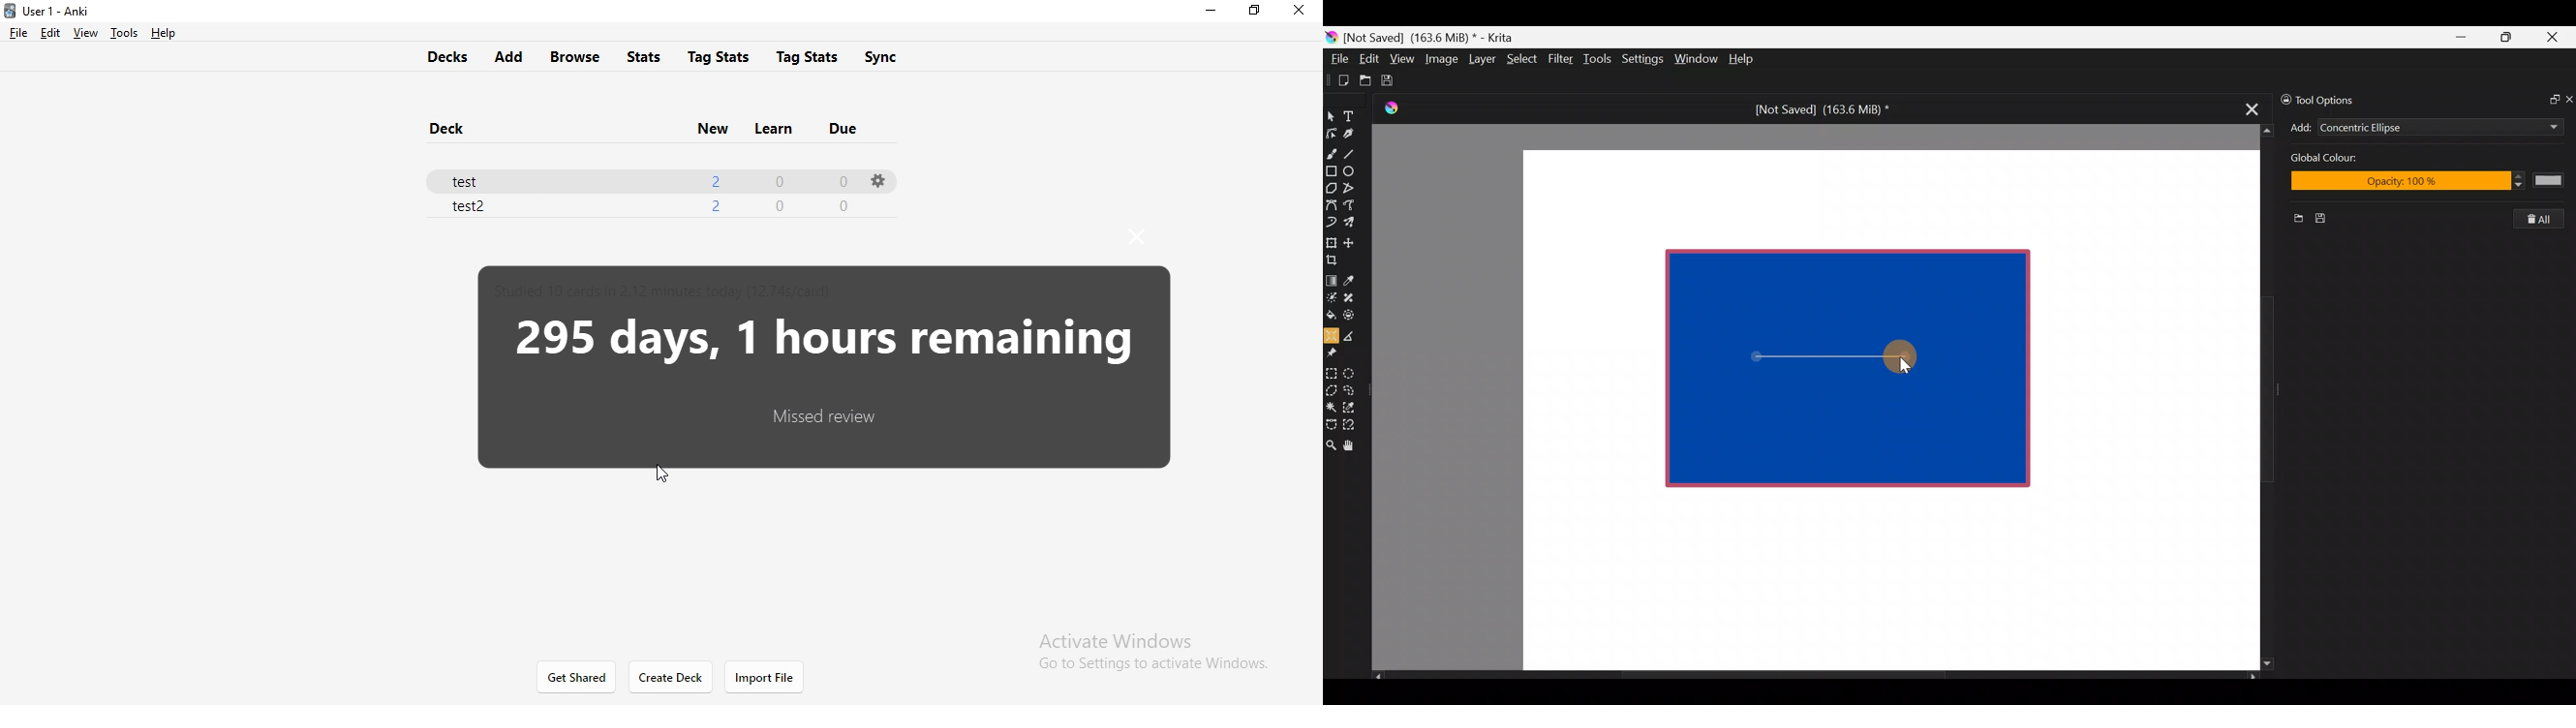  Describe the element at coordinates (2424, 182) in the screenshot. I see `Opacity: 100%` at that location.